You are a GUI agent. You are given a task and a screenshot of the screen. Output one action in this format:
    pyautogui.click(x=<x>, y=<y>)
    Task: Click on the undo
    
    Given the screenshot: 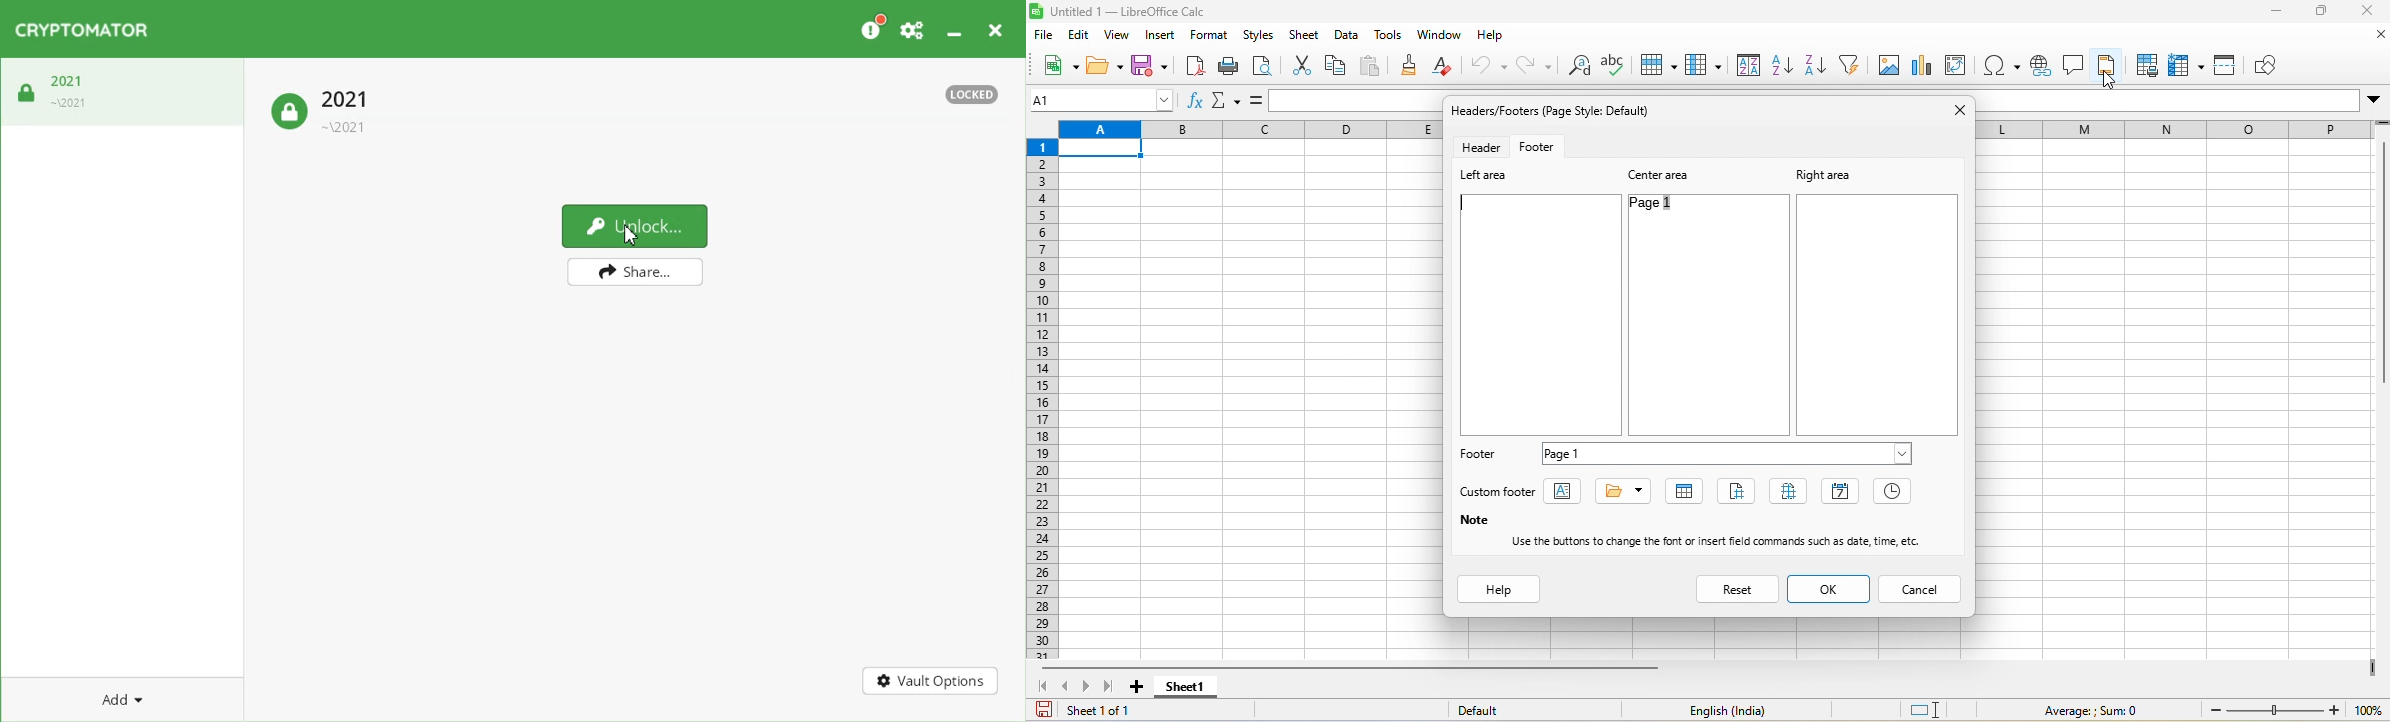 What is the action you would take?
    pyautogui.click(x=1487, y=65)
    